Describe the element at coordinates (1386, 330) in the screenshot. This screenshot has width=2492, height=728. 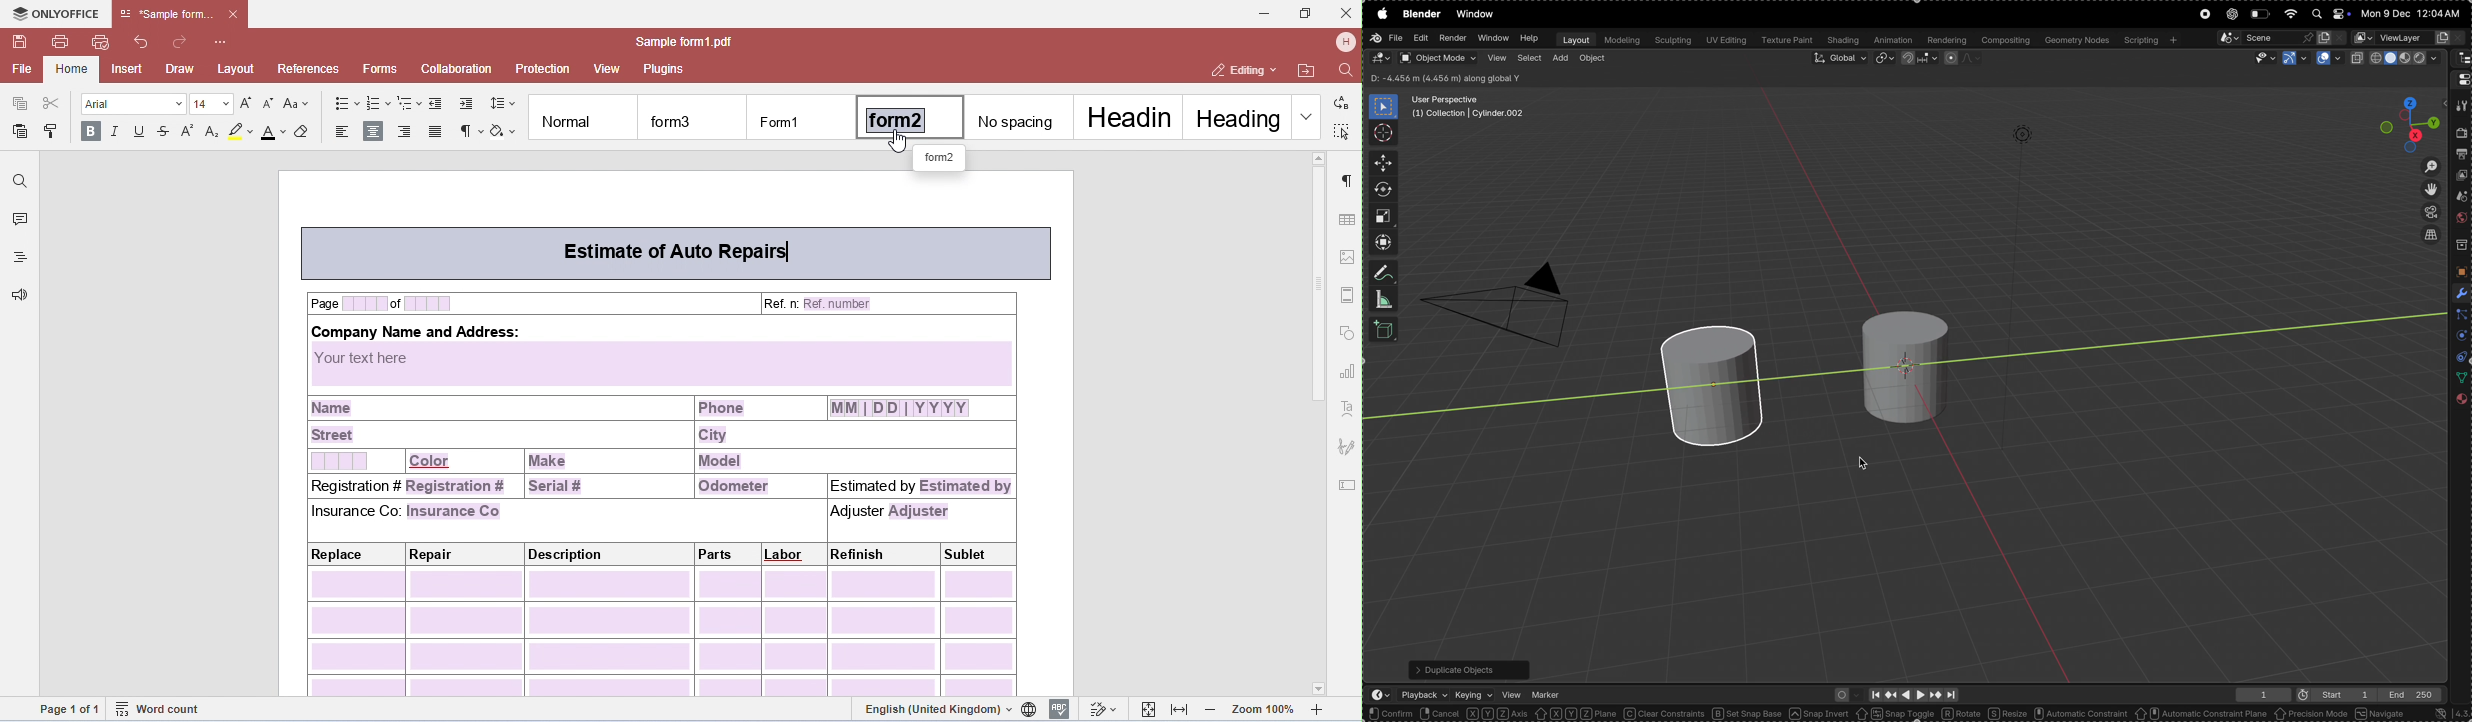
I see `add cube` at that location.